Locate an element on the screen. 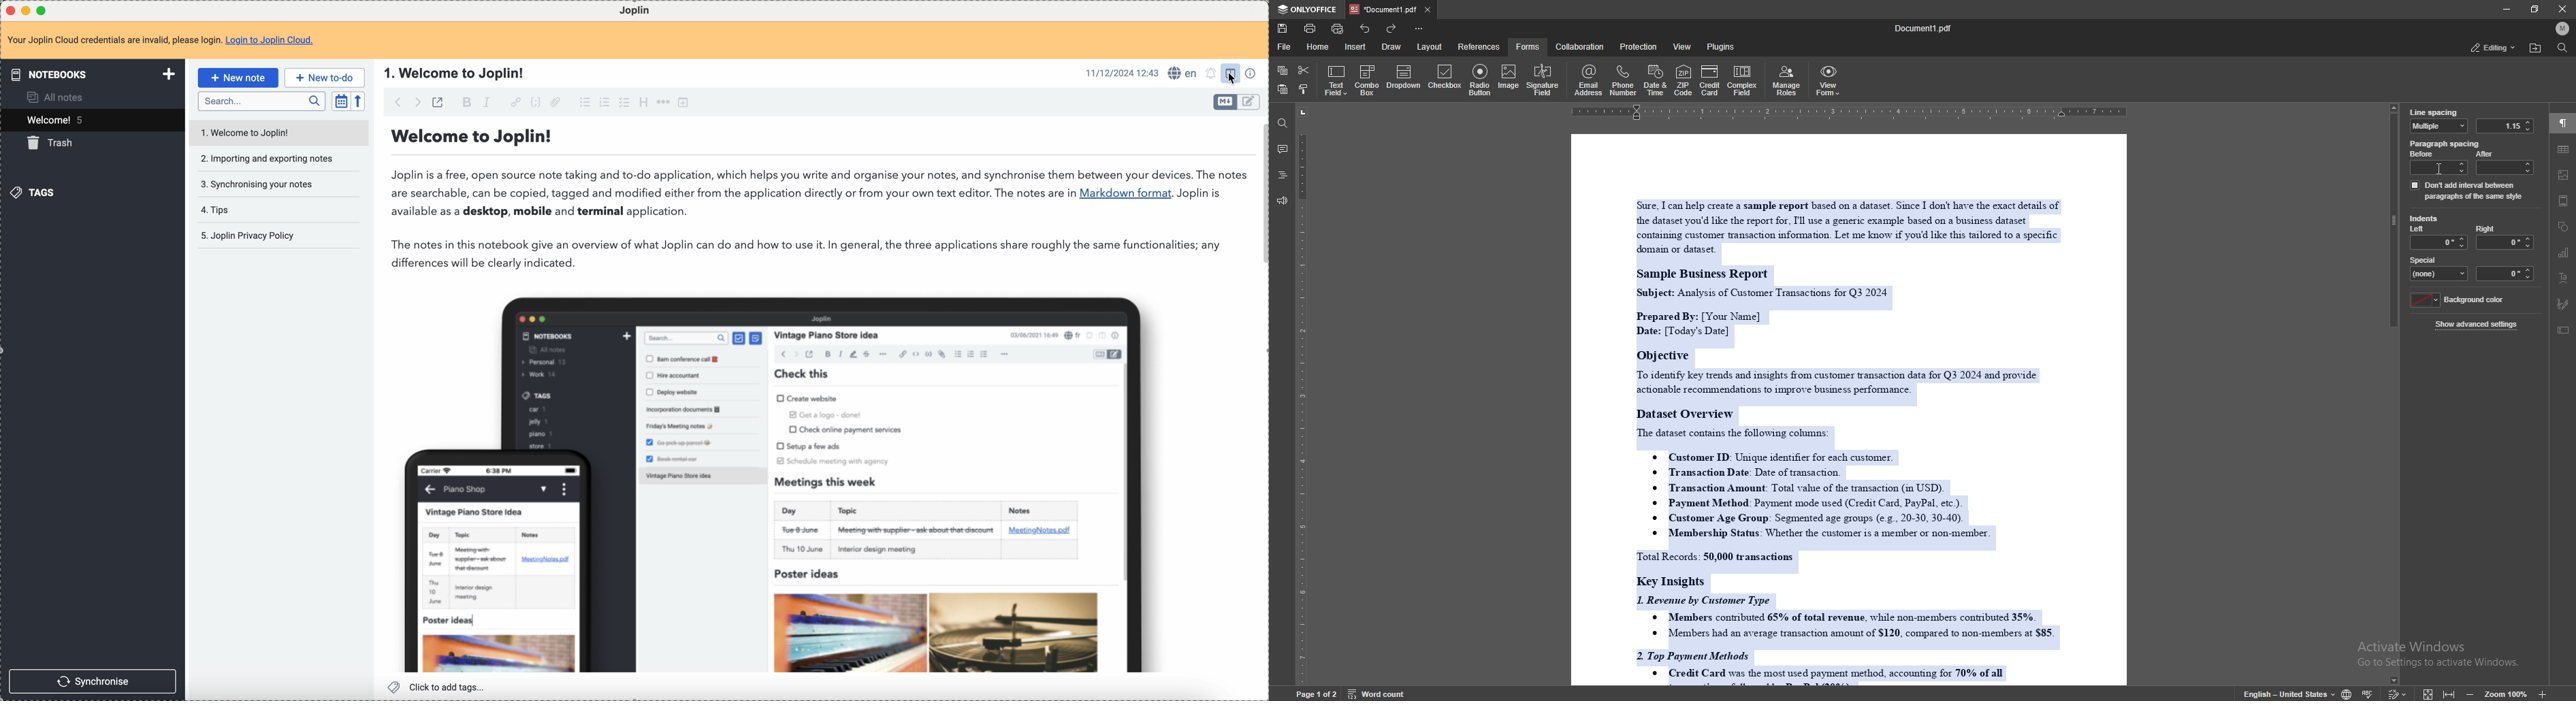 The width and height of the screenshot is (2576, 728). paragraph spacing is located at coordinates (2446, 144).